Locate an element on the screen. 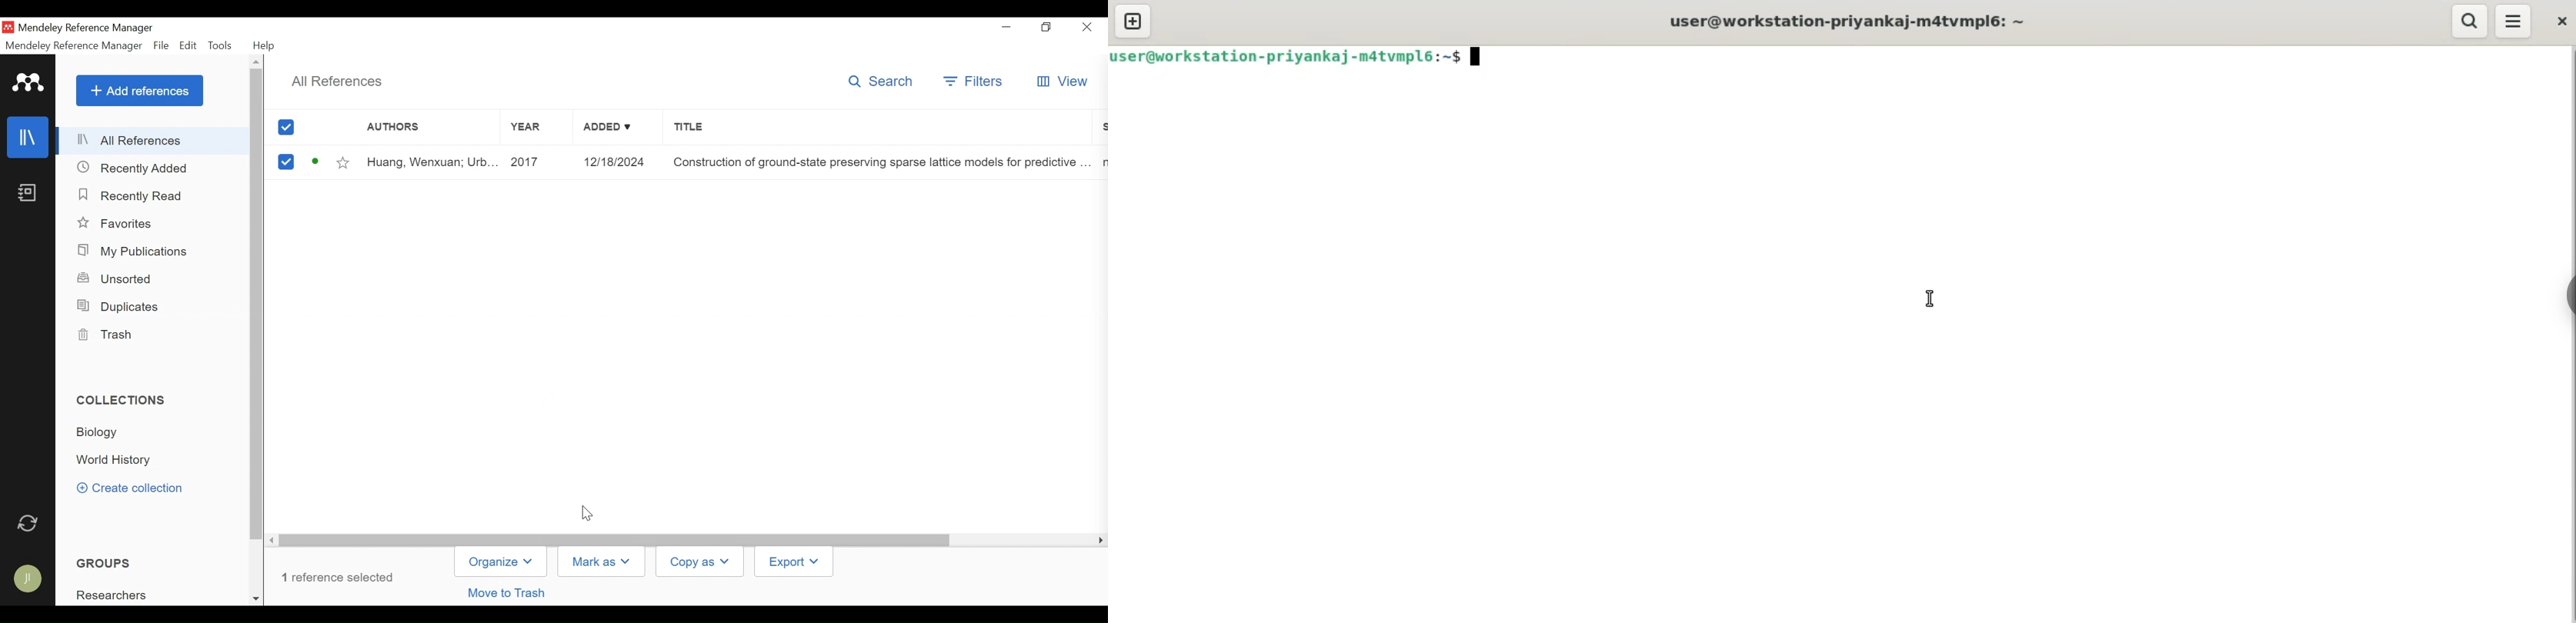  My Publications is located at coordinates (136, 252).